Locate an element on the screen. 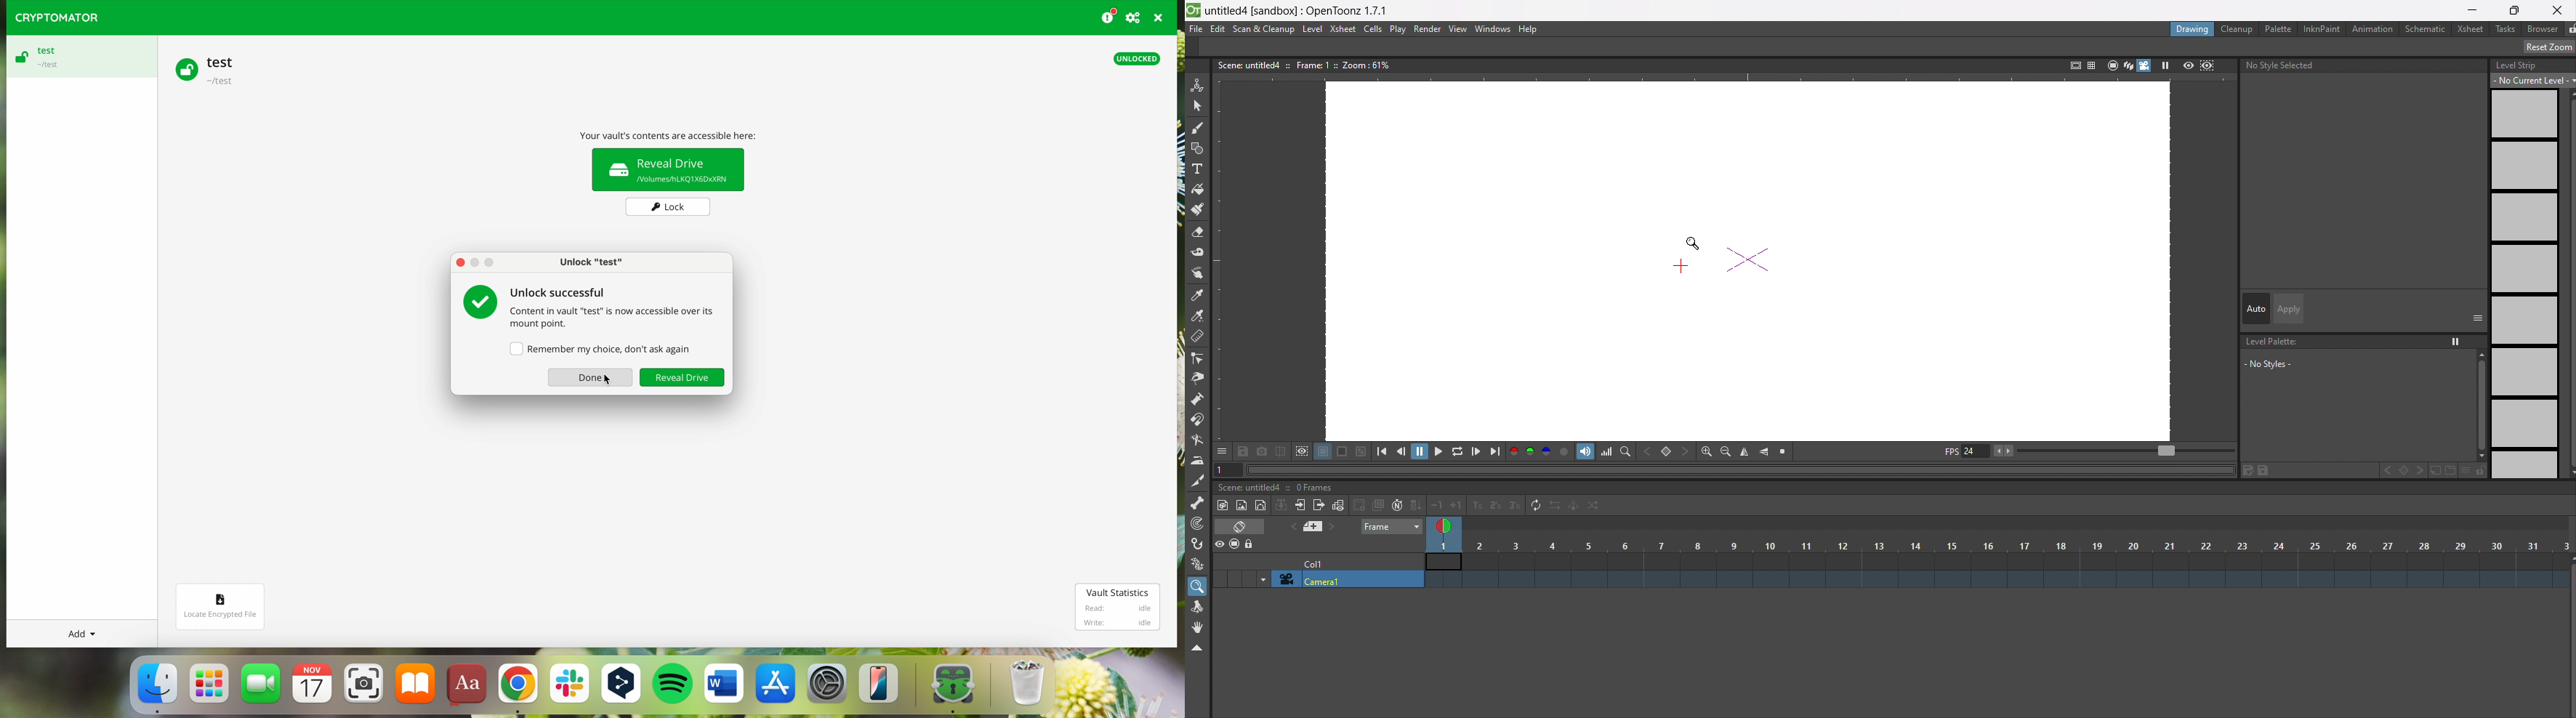 This screenshot has width=2576, height=728. icons is located at coordinates (2097, 65).